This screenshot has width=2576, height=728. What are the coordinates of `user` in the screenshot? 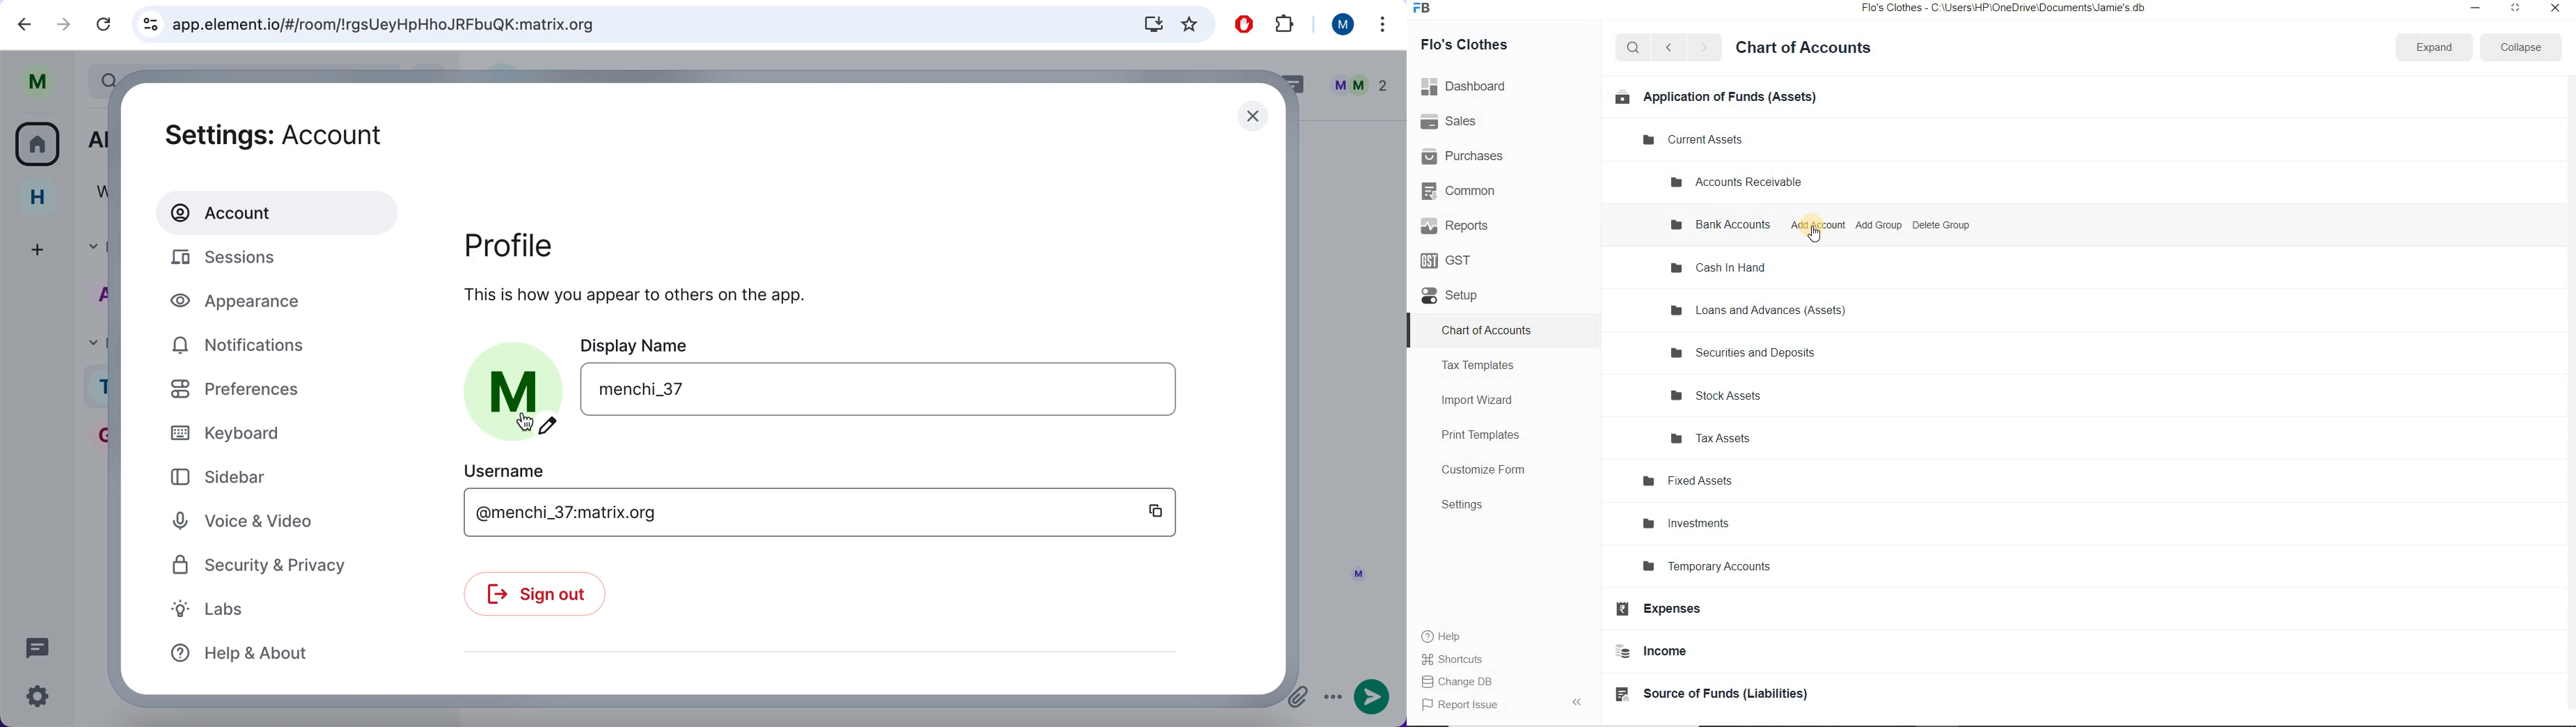 It's located at (916, 393).